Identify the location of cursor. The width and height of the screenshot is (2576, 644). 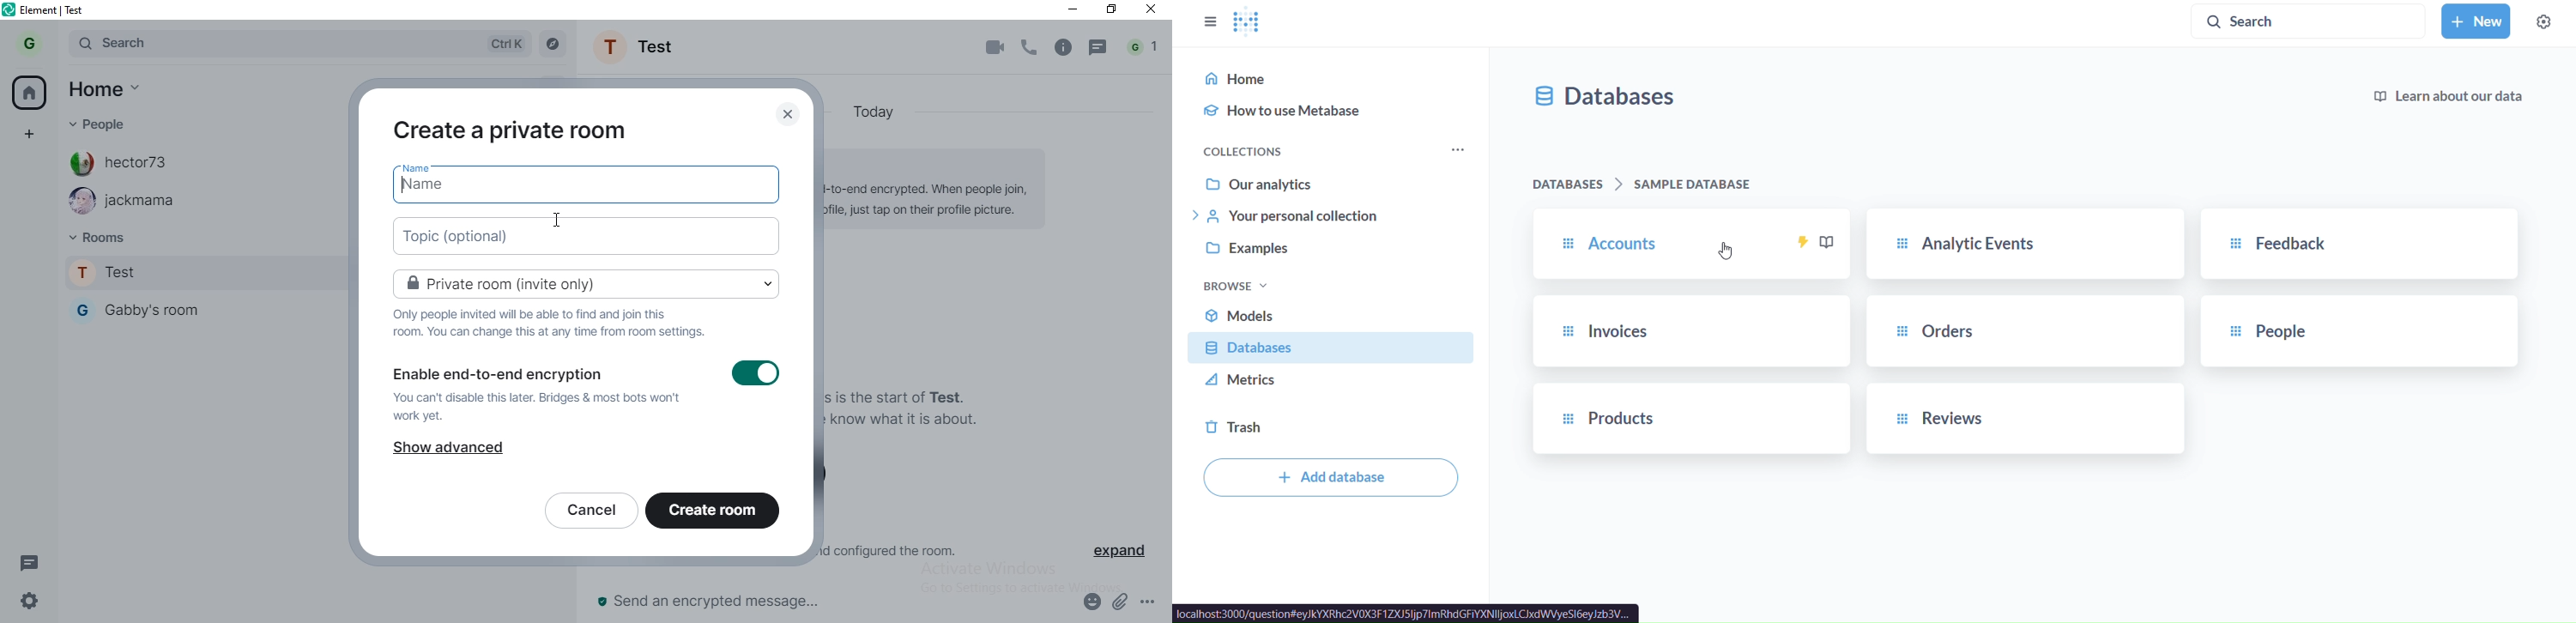
(557, 221).